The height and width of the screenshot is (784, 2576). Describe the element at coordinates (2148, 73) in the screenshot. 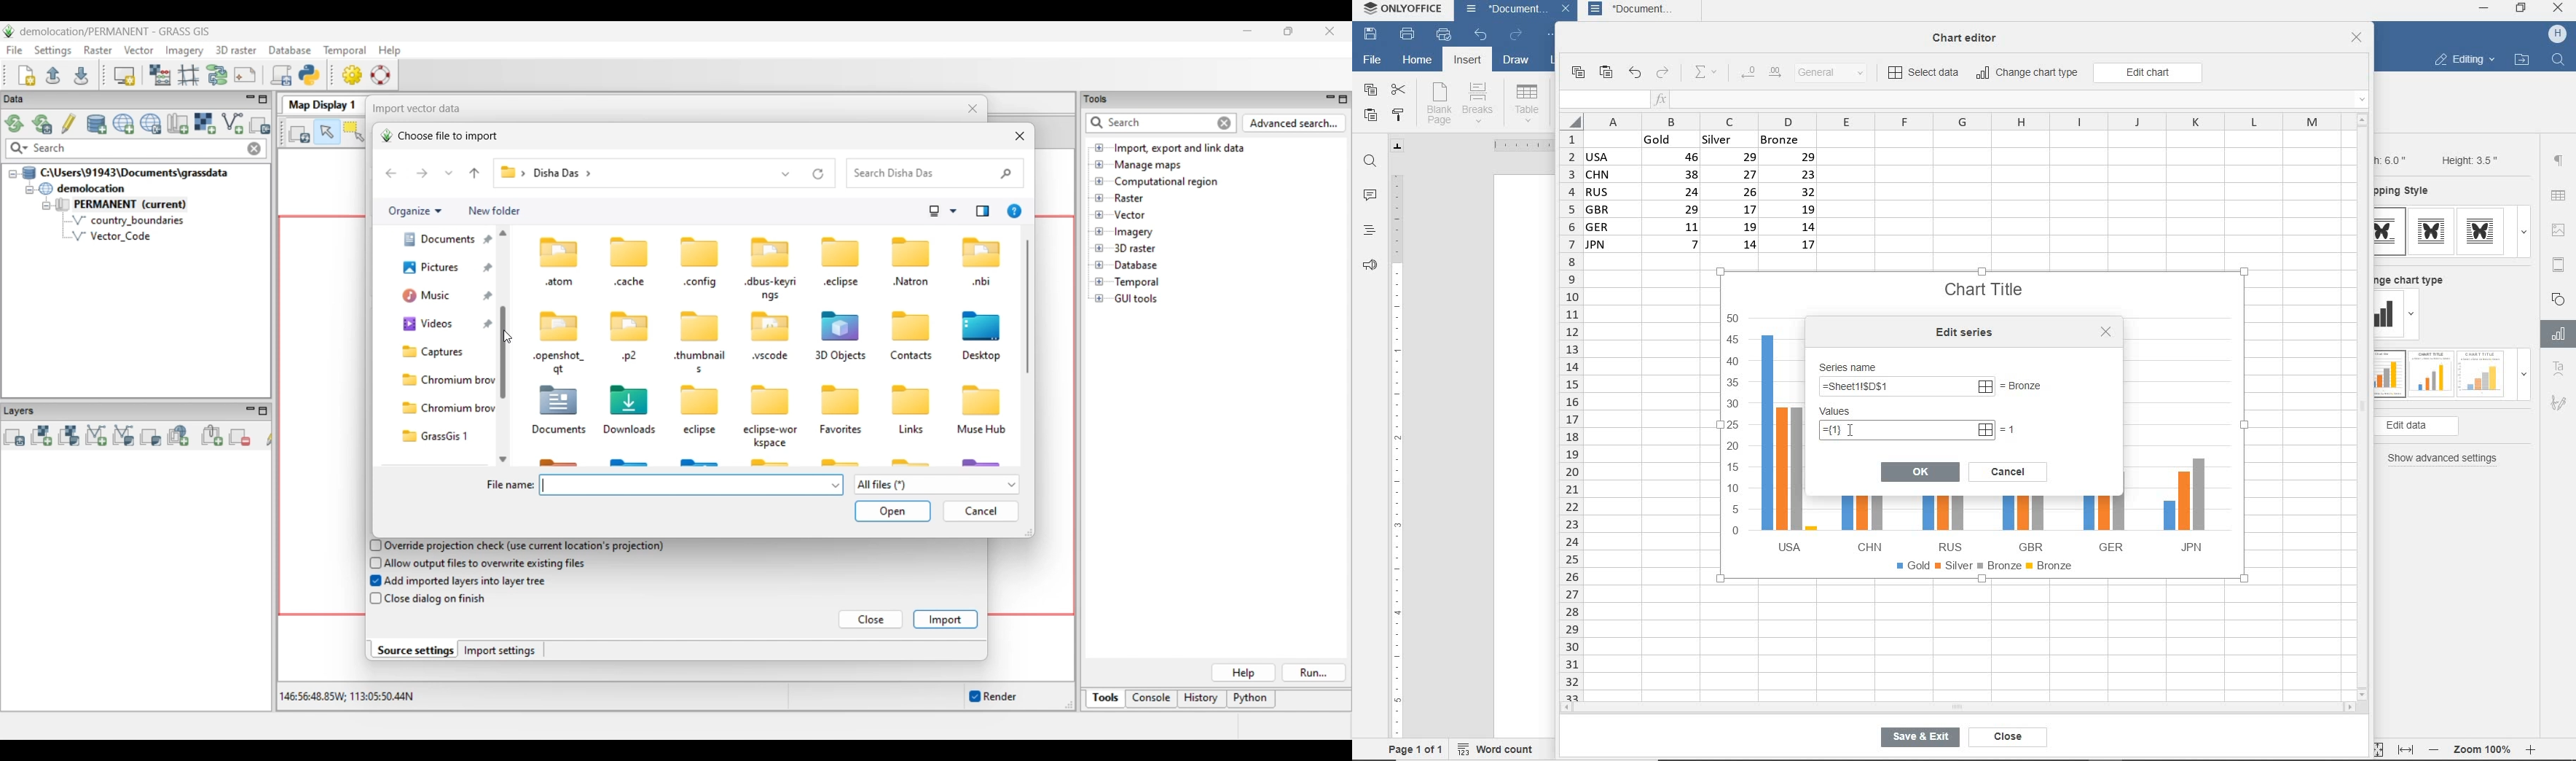

I see `edit chart` at that location.